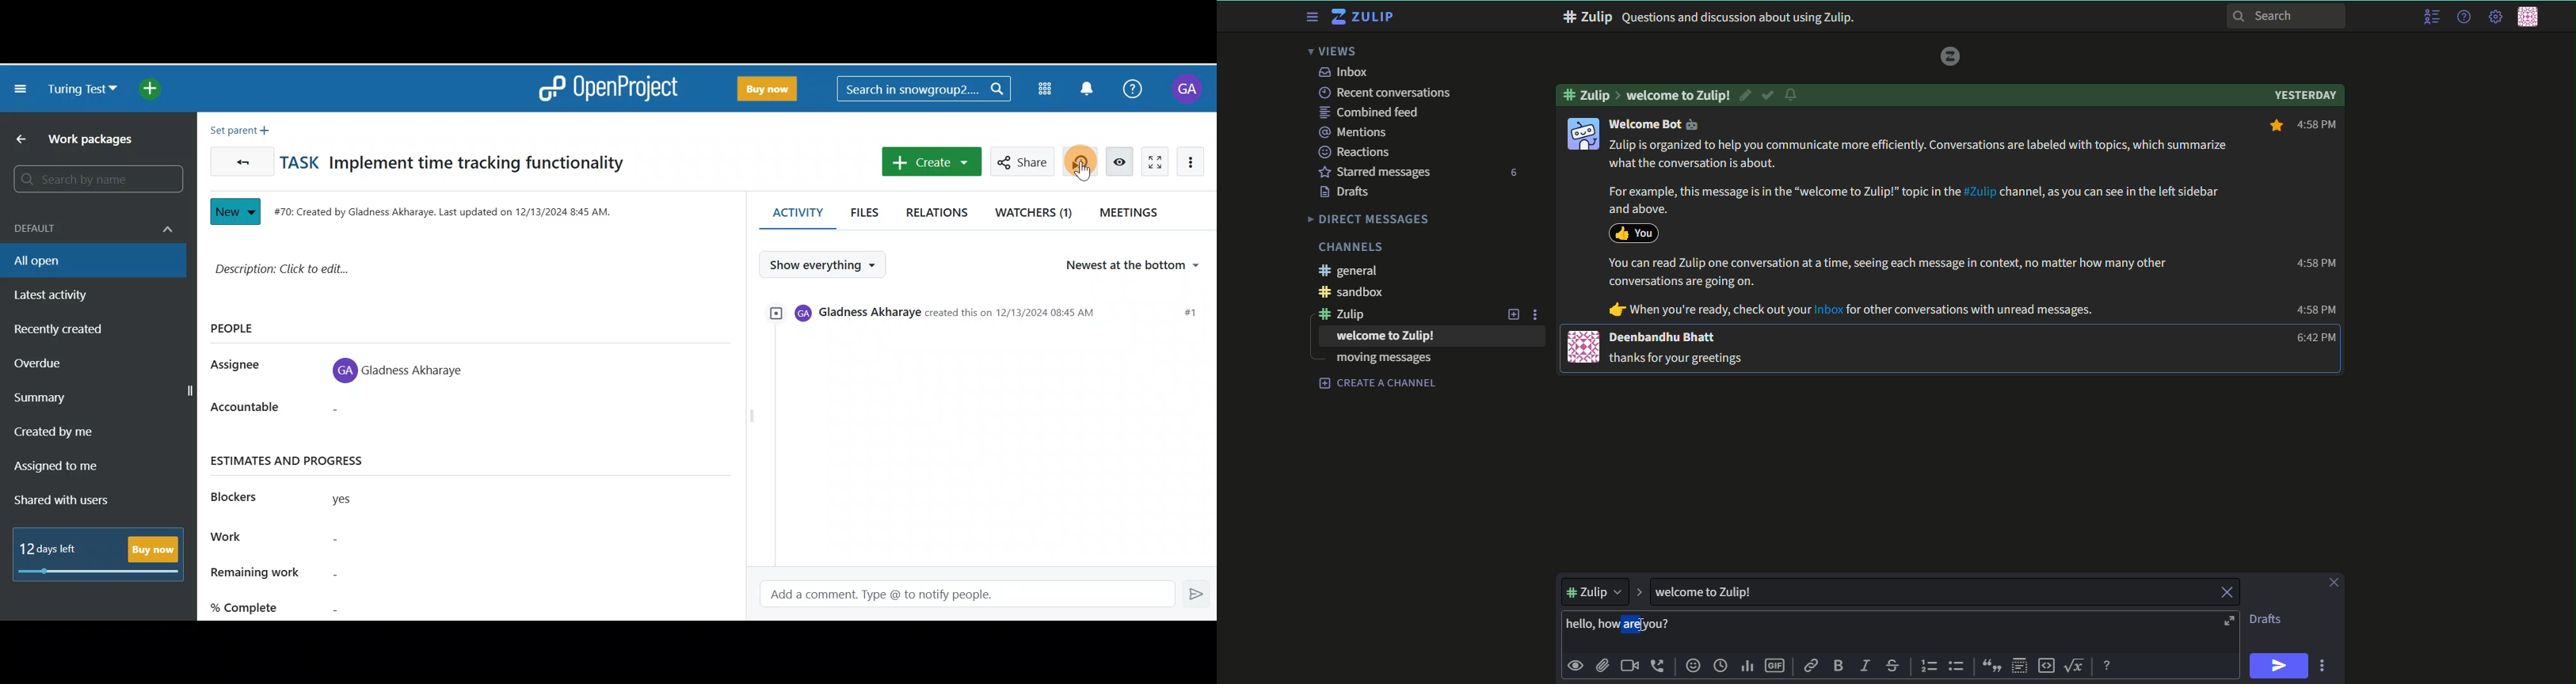  I want to click on options, so click(2325, 665).